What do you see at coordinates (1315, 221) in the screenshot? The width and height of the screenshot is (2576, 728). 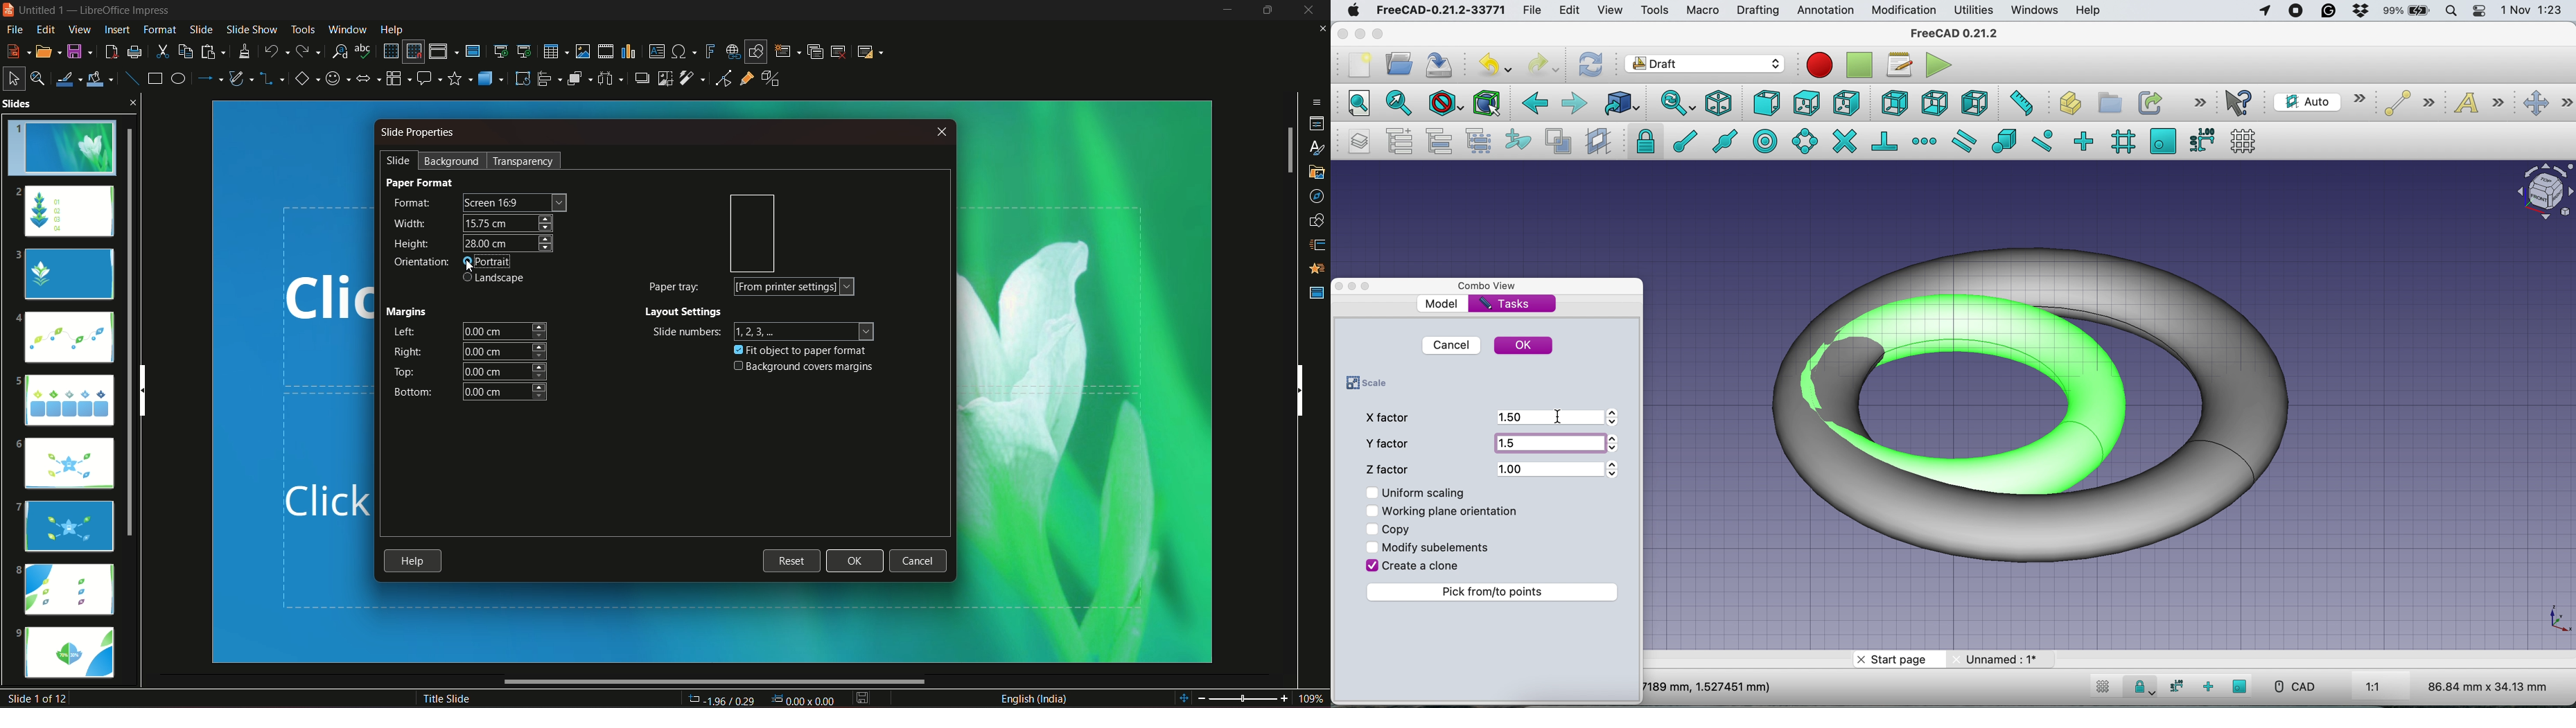 I see `shapes` at bounding box center [1315, 221].